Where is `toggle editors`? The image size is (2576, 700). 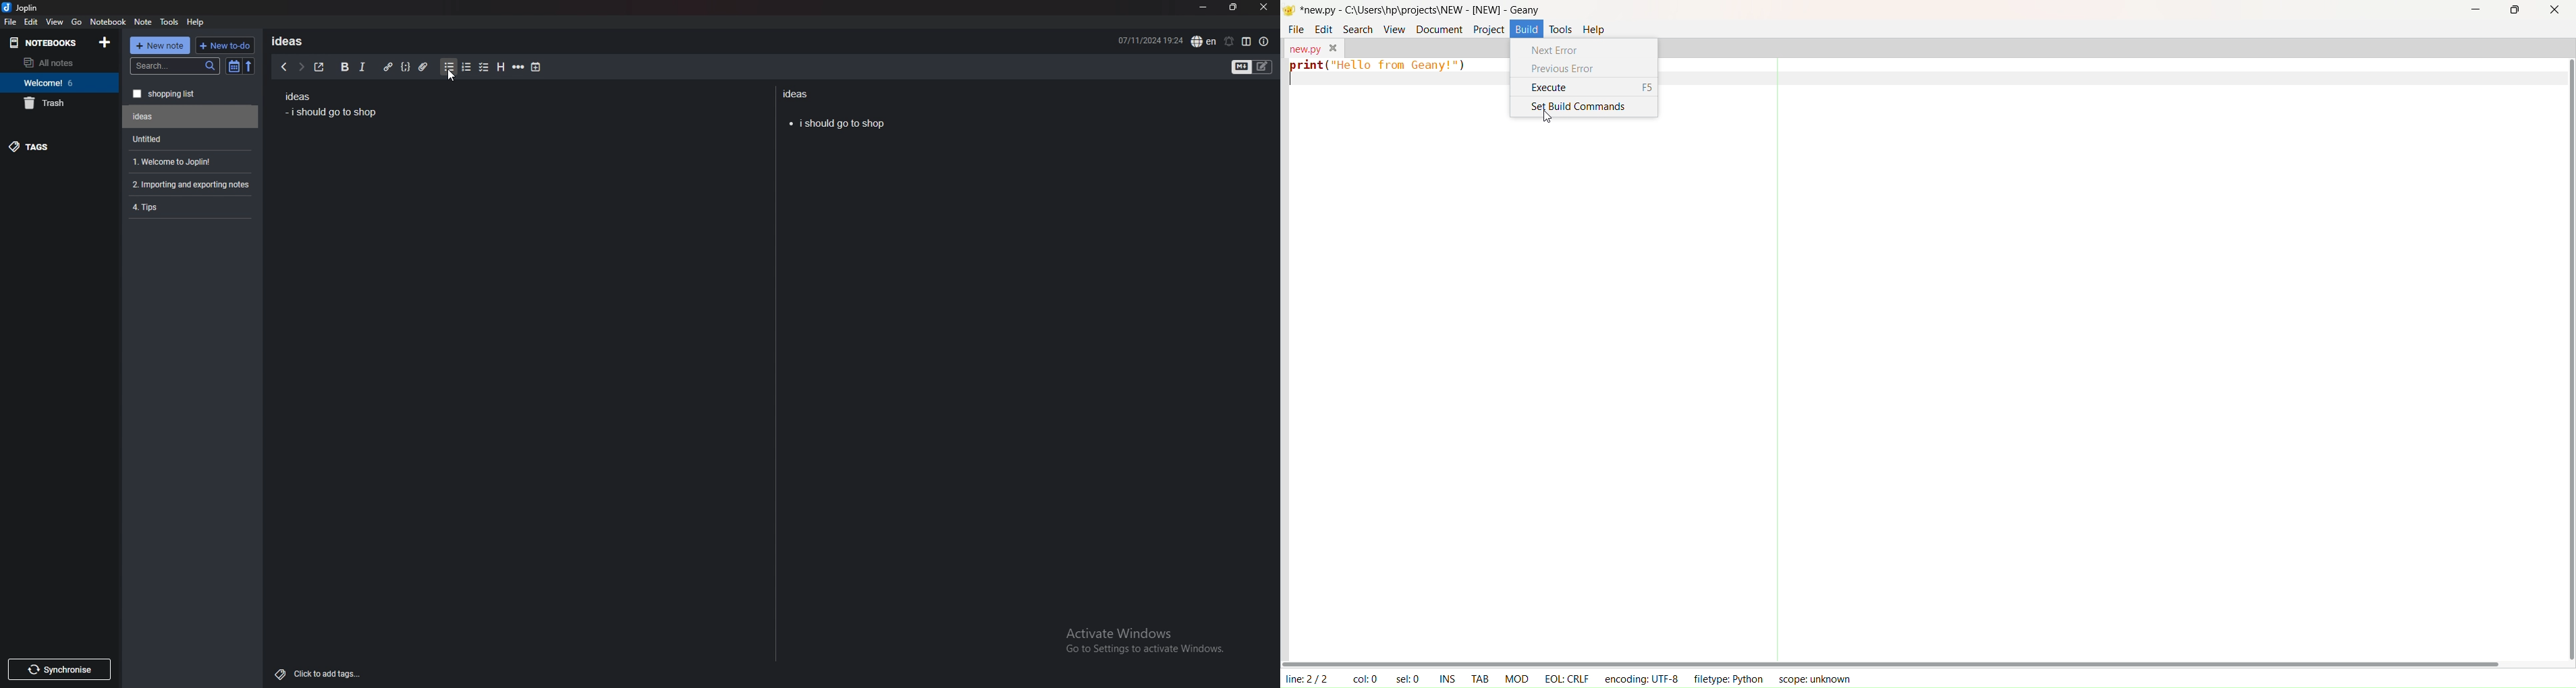 toggle editors is located at coordinates (1253, 68).